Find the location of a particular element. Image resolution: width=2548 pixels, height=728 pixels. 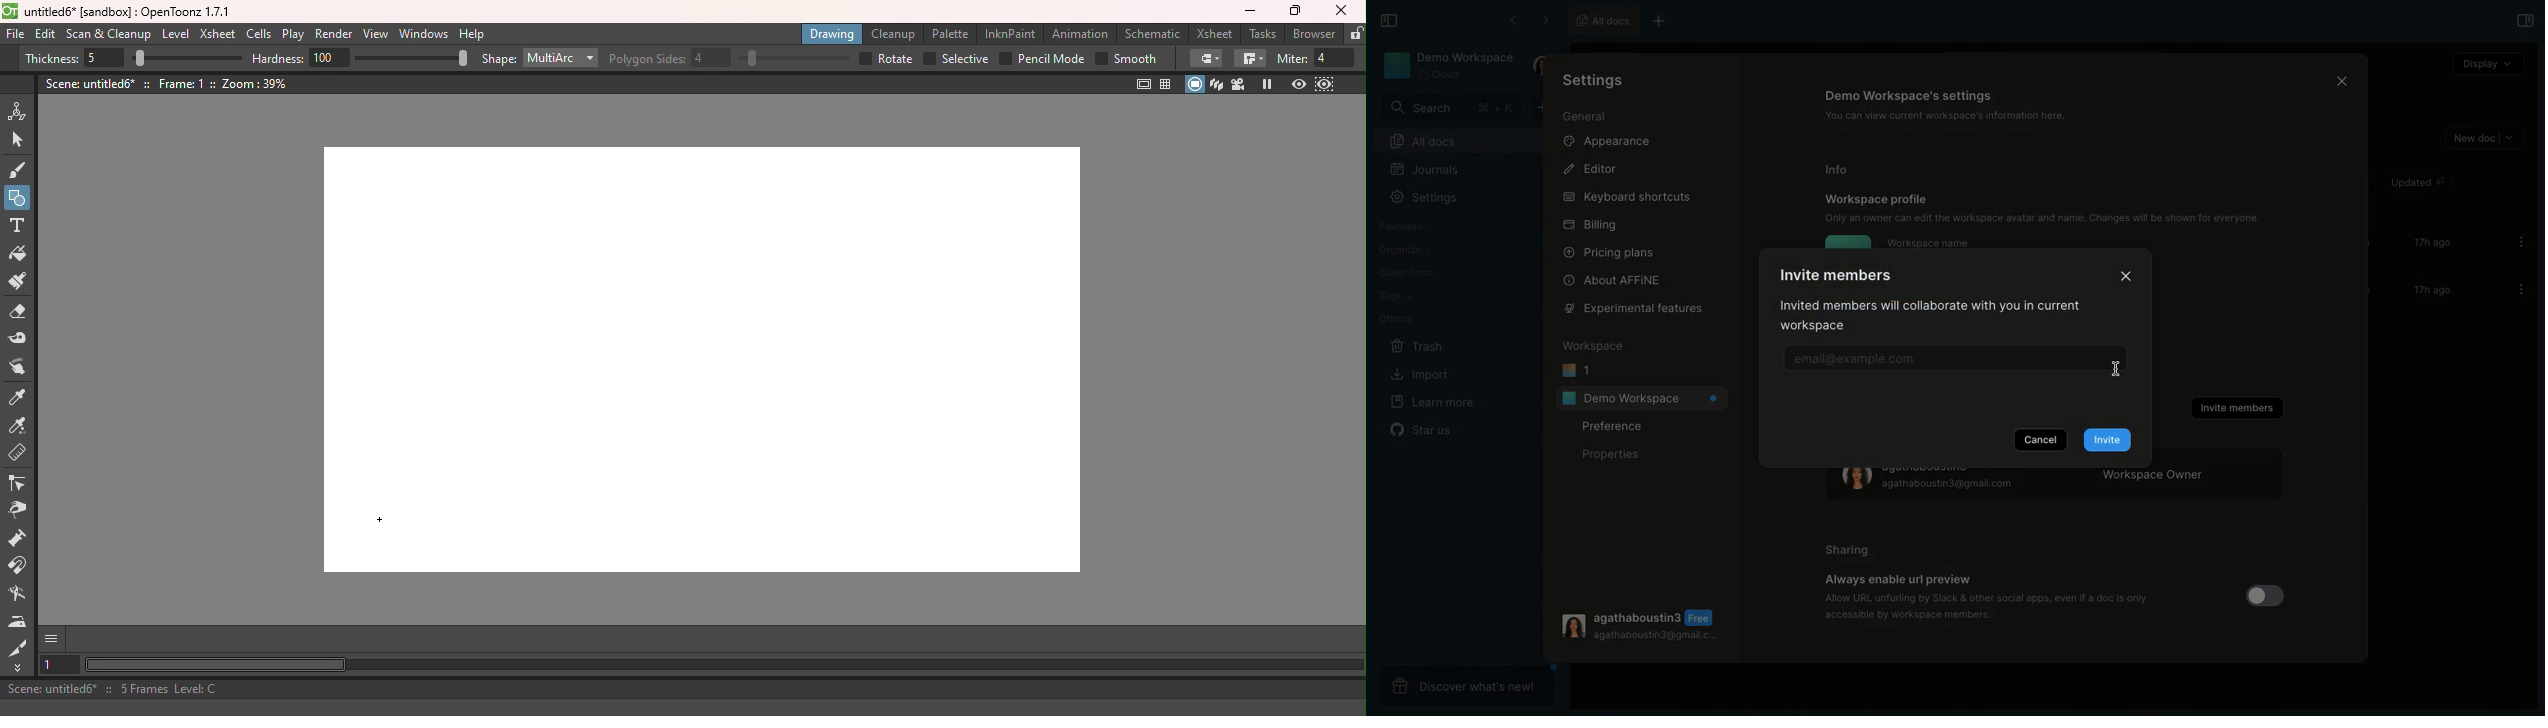

Demo workspace is located at coordinates (1641, 397).